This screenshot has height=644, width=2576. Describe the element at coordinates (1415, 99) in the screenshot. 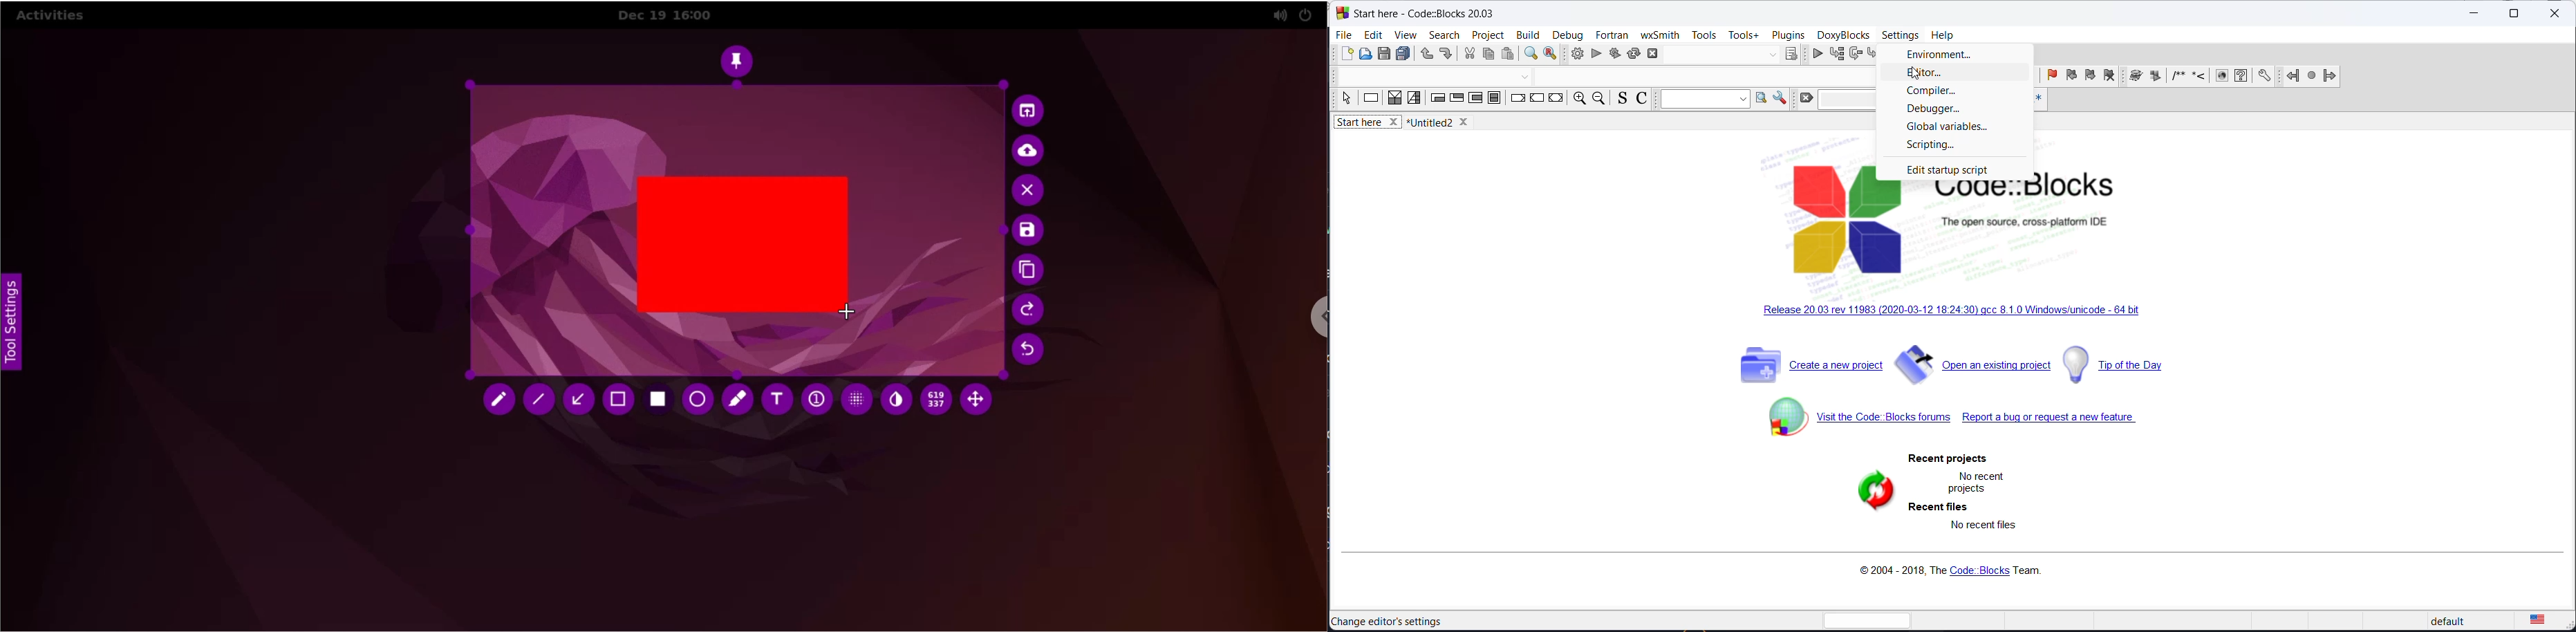

I see `selection` at that location.